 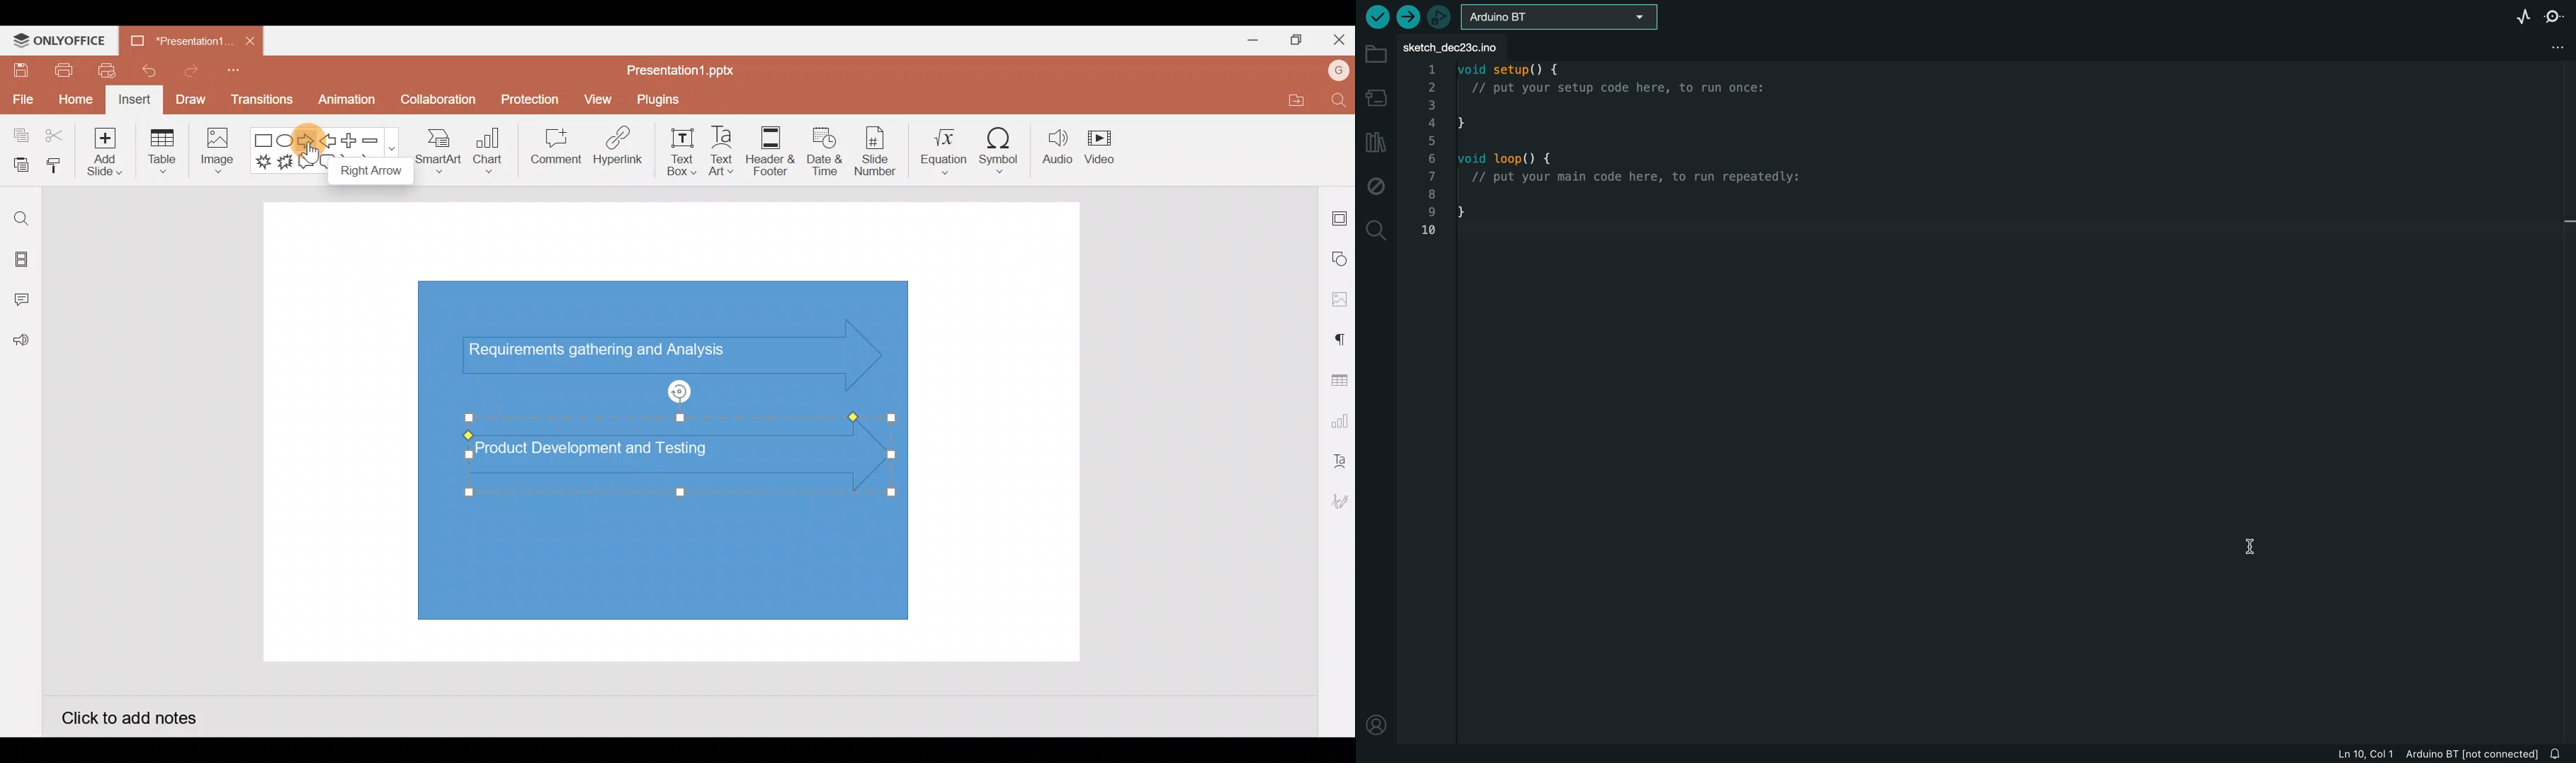 I want to click on Table settings, so click(x=1336, y=379).